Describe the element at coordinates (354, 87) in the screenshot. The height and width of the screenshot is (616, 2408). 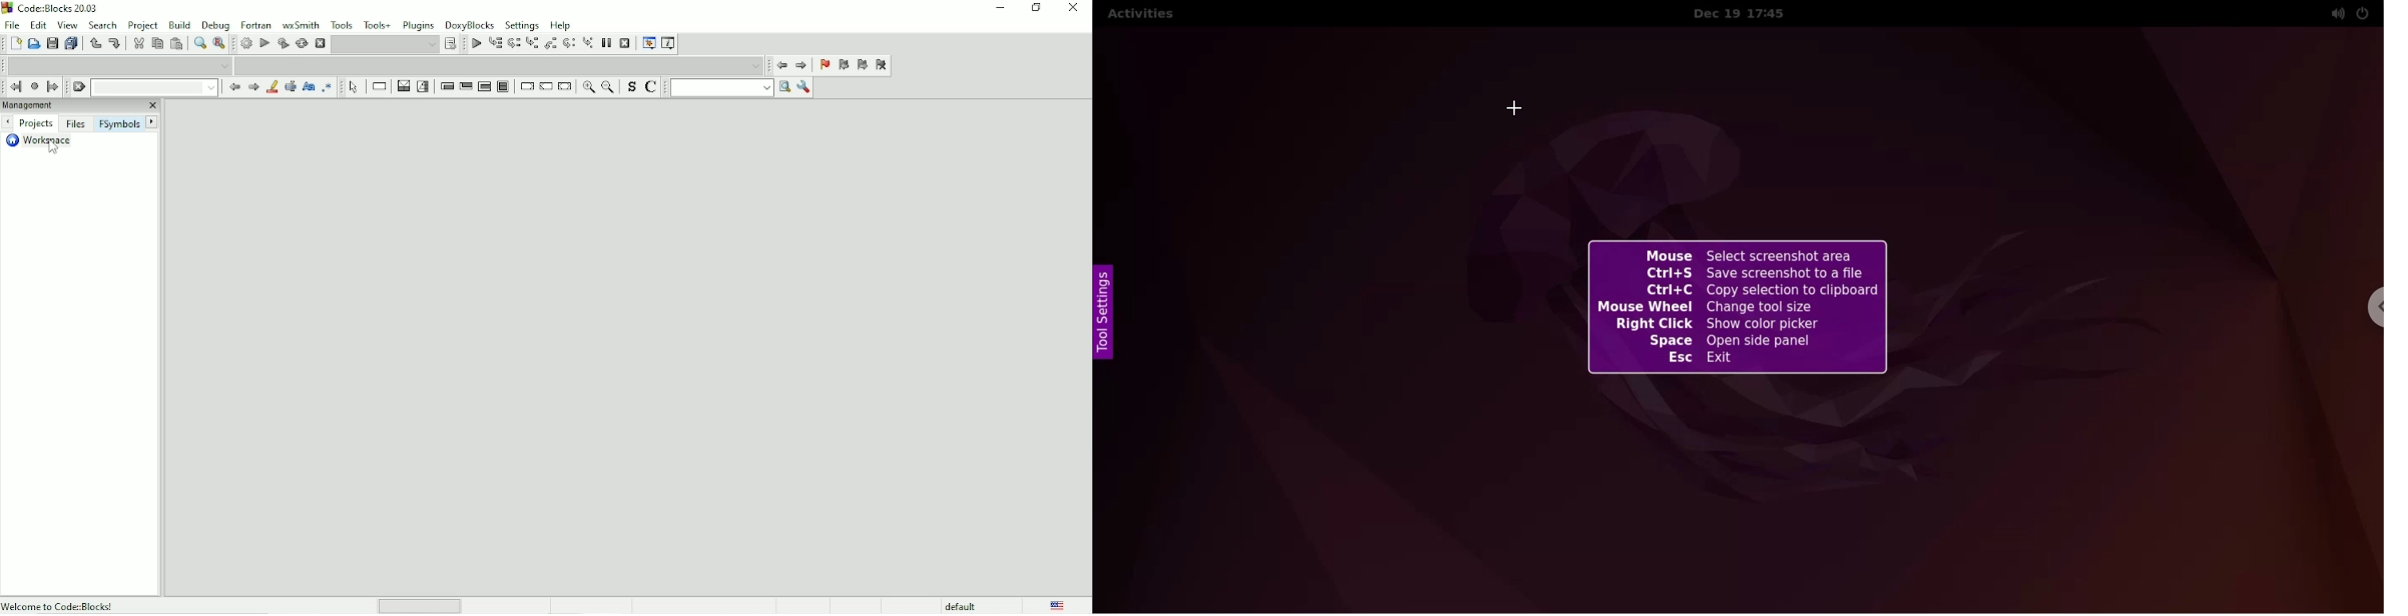
I see `Select` at that location.